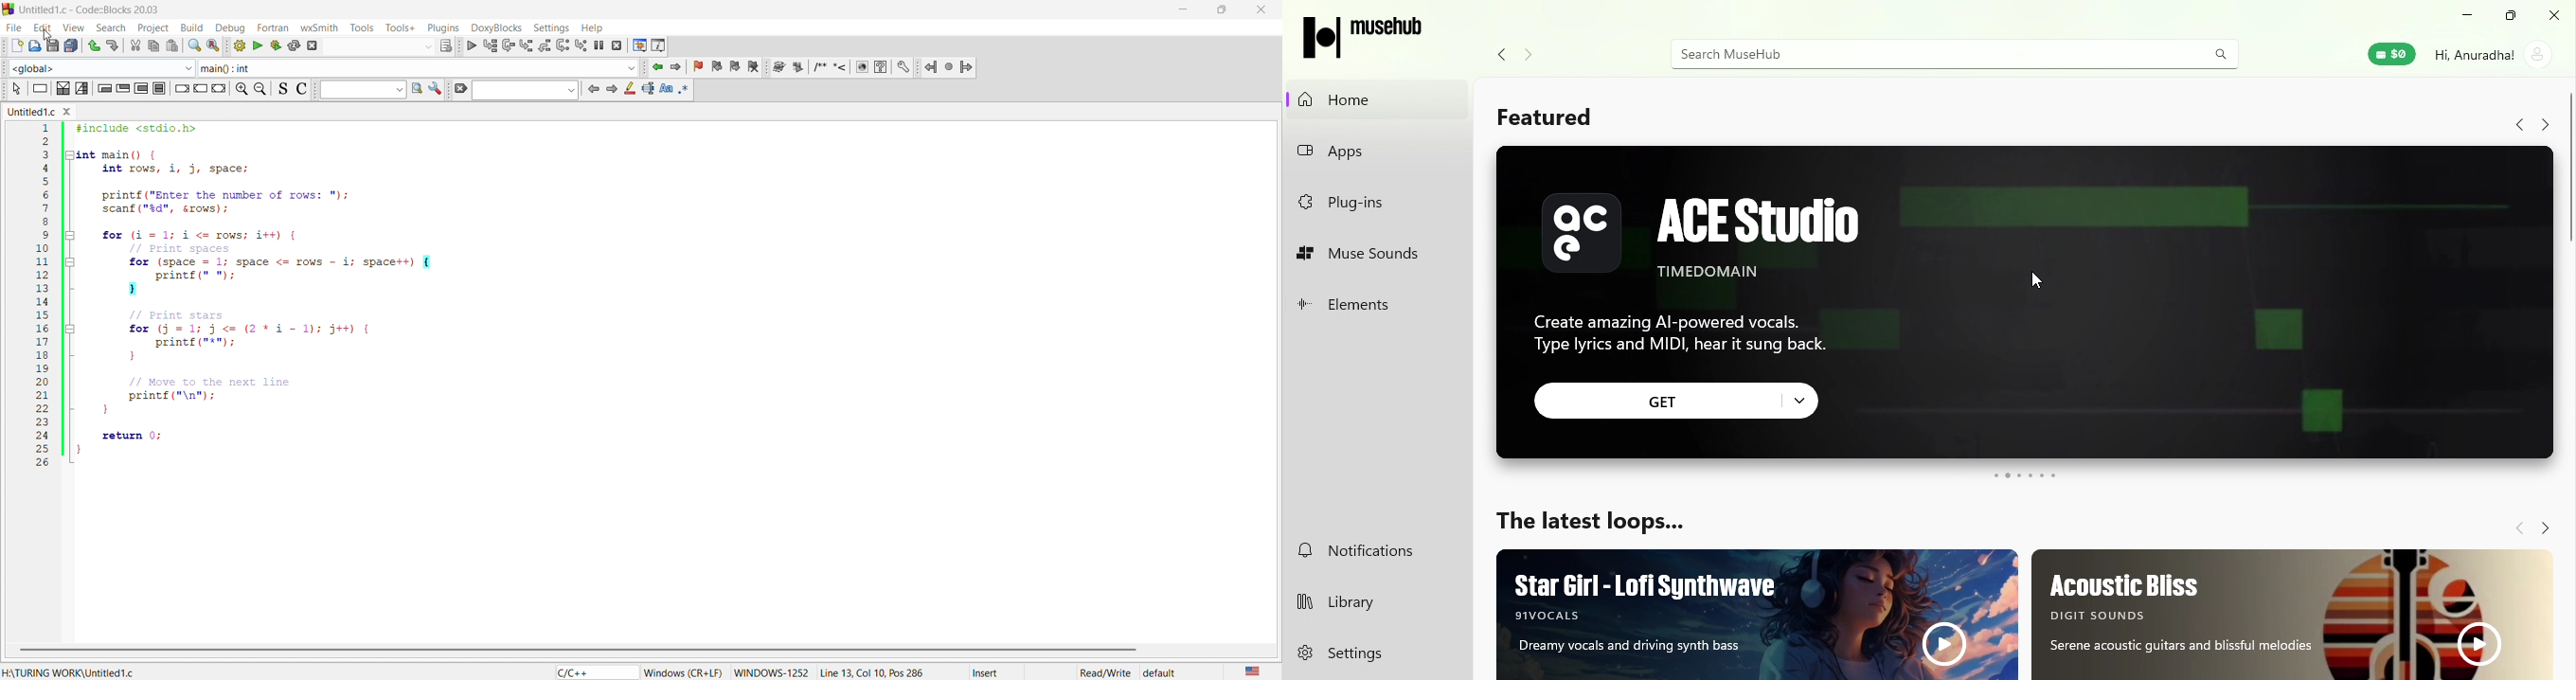  Describe the element at coordinates (1928, 53) in the screenshot. I see `search bar` at that location.